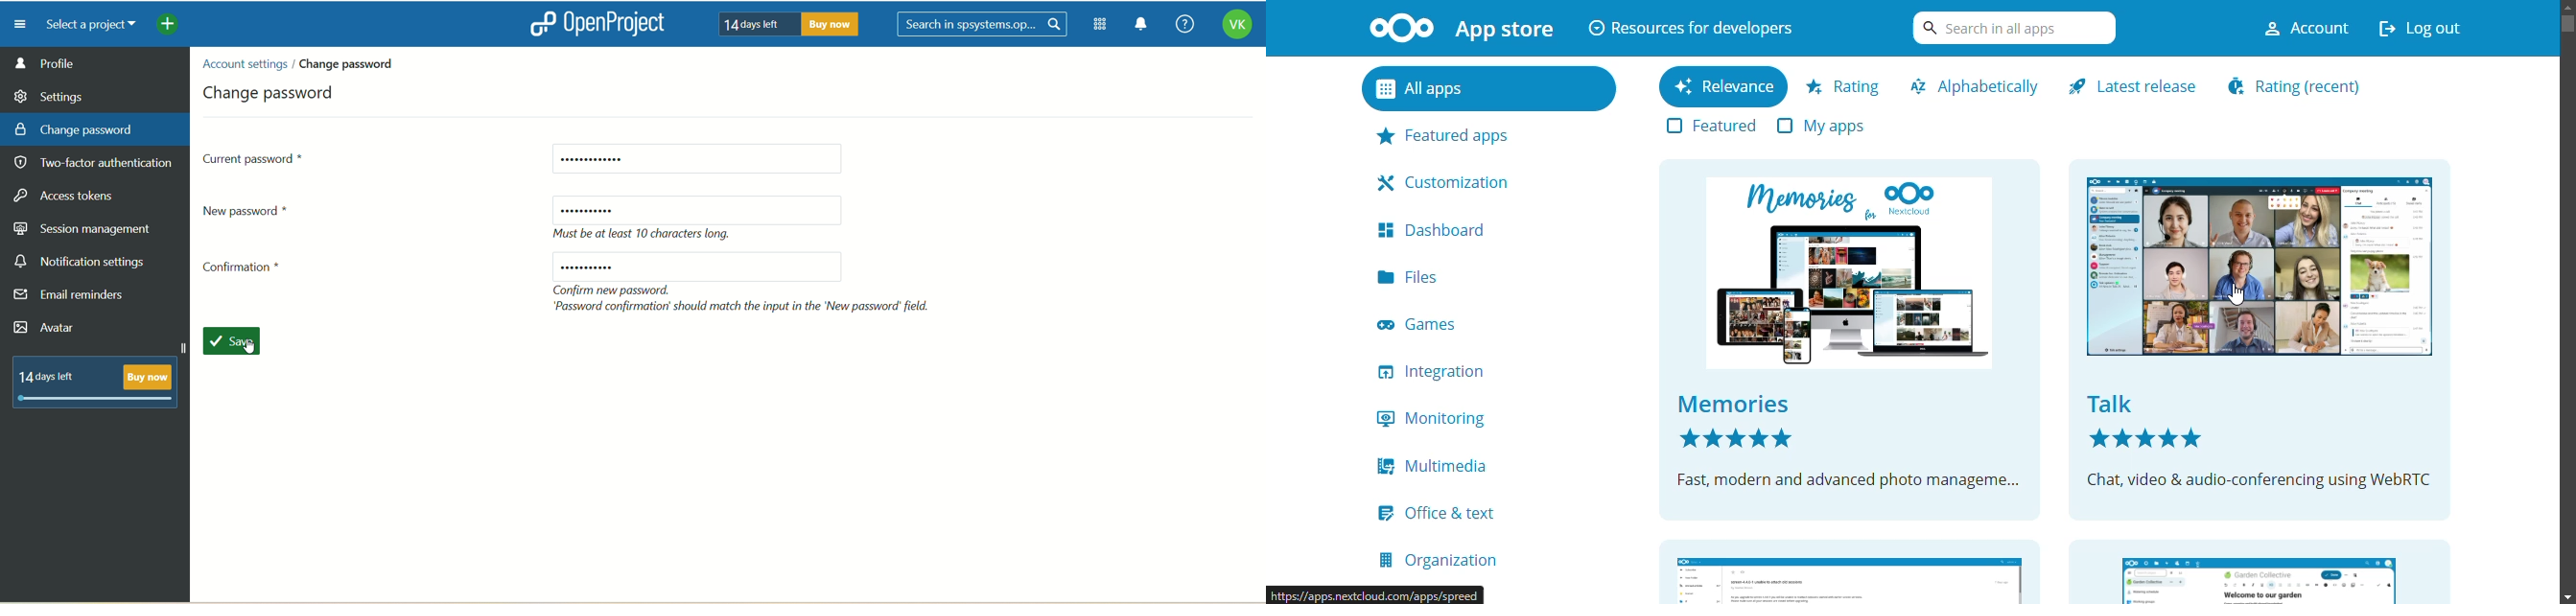 Image resolution: width=2576 pixels, height=616 pixels. Describe the element at coordinates (1441, 560) in the screenshot. I see `organization` at that location.